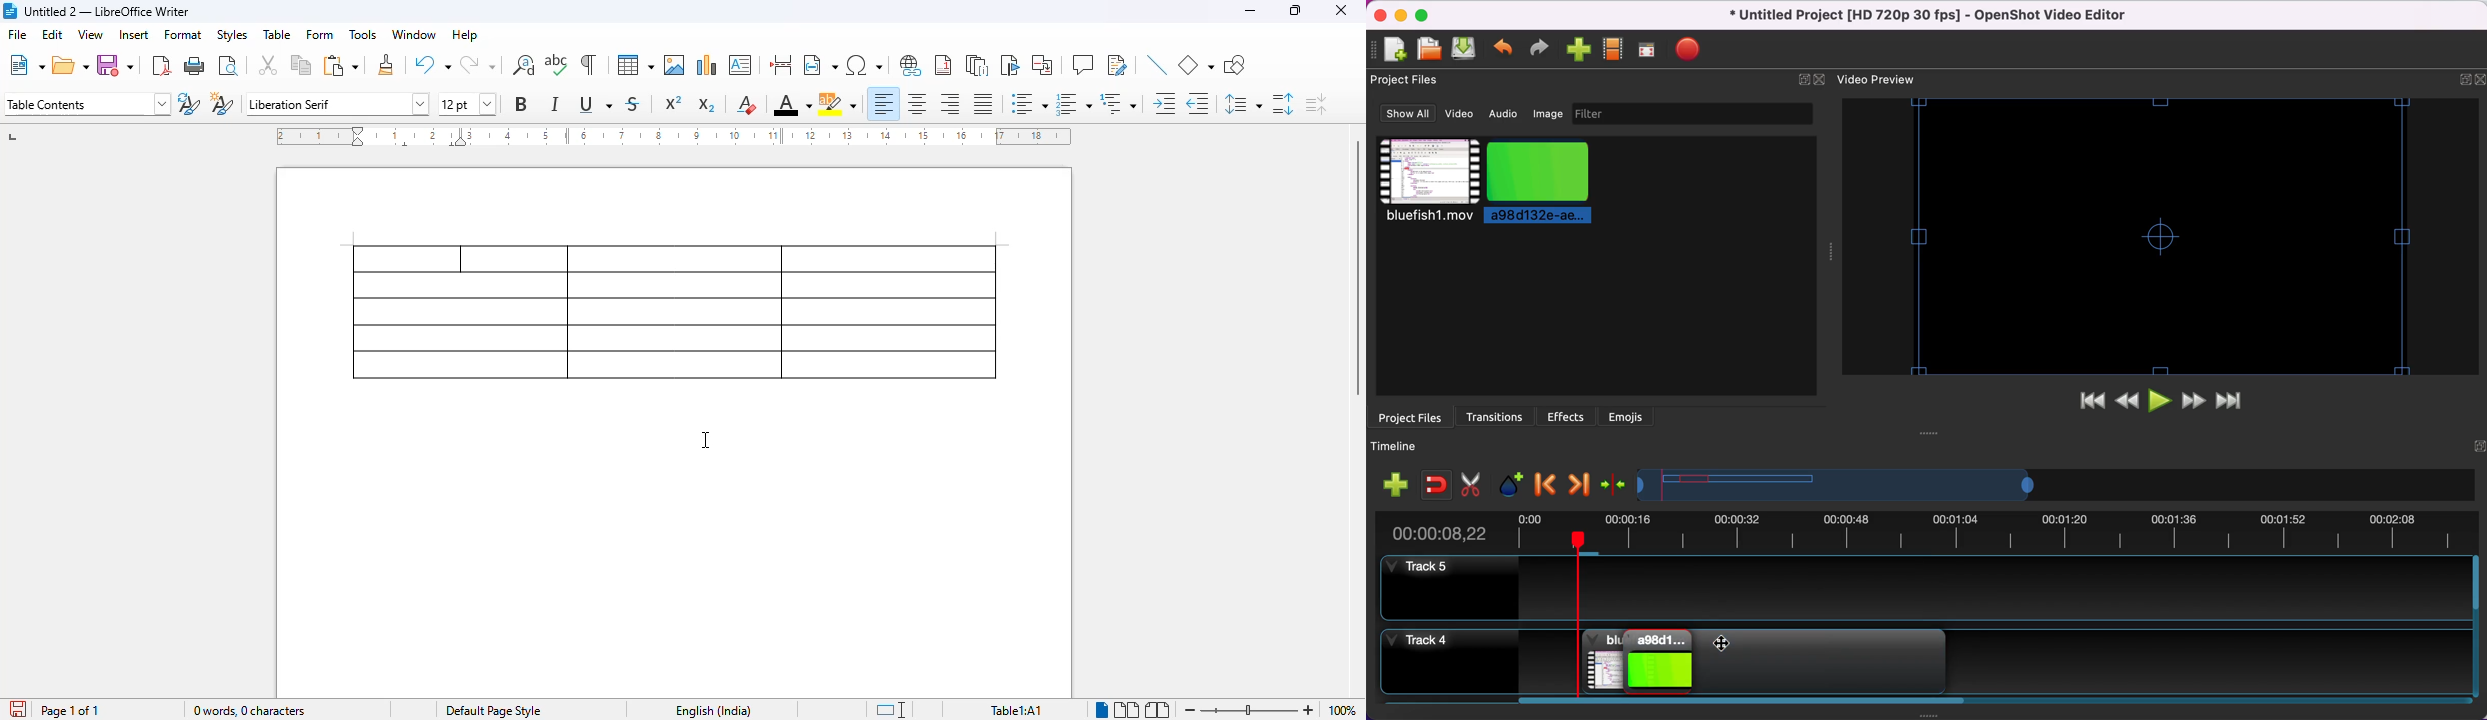 Image resolution: width=2492 pixels, height=728 pixels. What do you see at coordinates (2240, 401) in the screenshot?
I see `jump to end` at bounding box center [2240, 401].